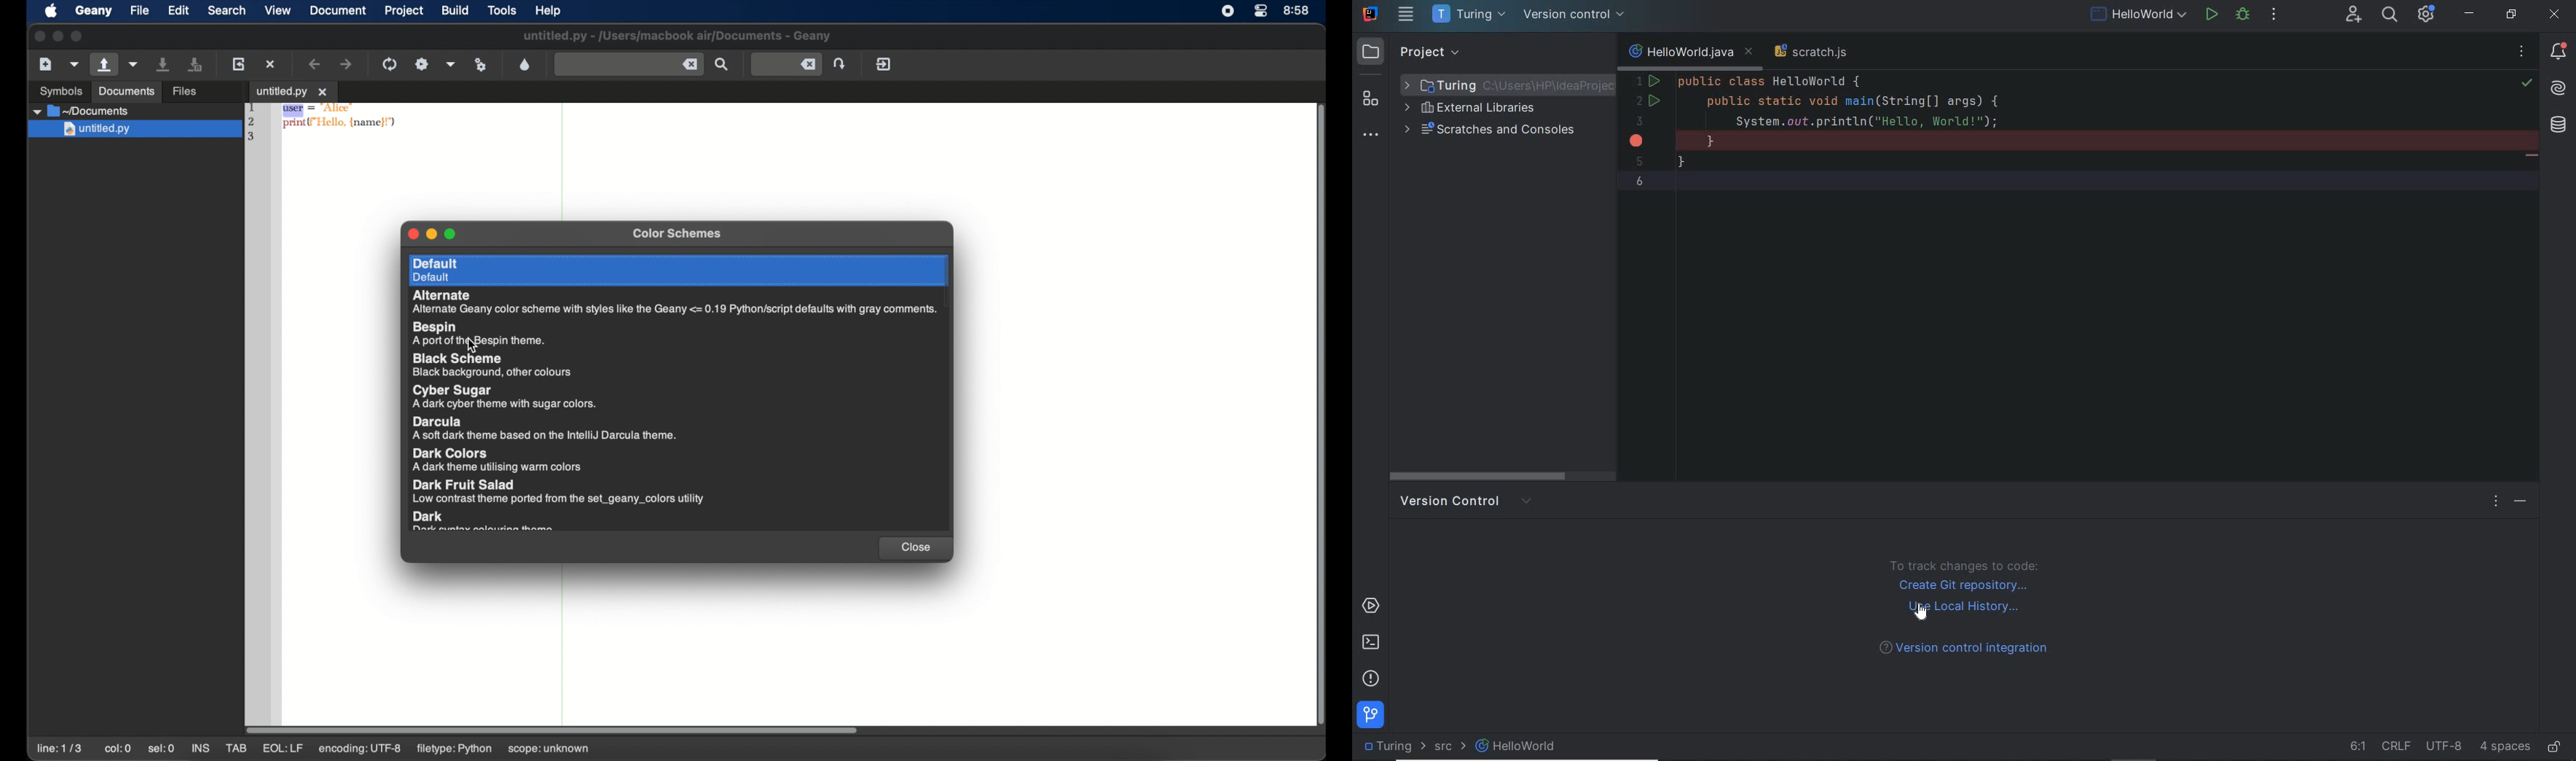 Image resolution: width=2576 pixels, height=784 pixels. What do you see at coordinates (2359, 745) in the screenshot?
I see `go to line` at bounding box center [2359, 745].